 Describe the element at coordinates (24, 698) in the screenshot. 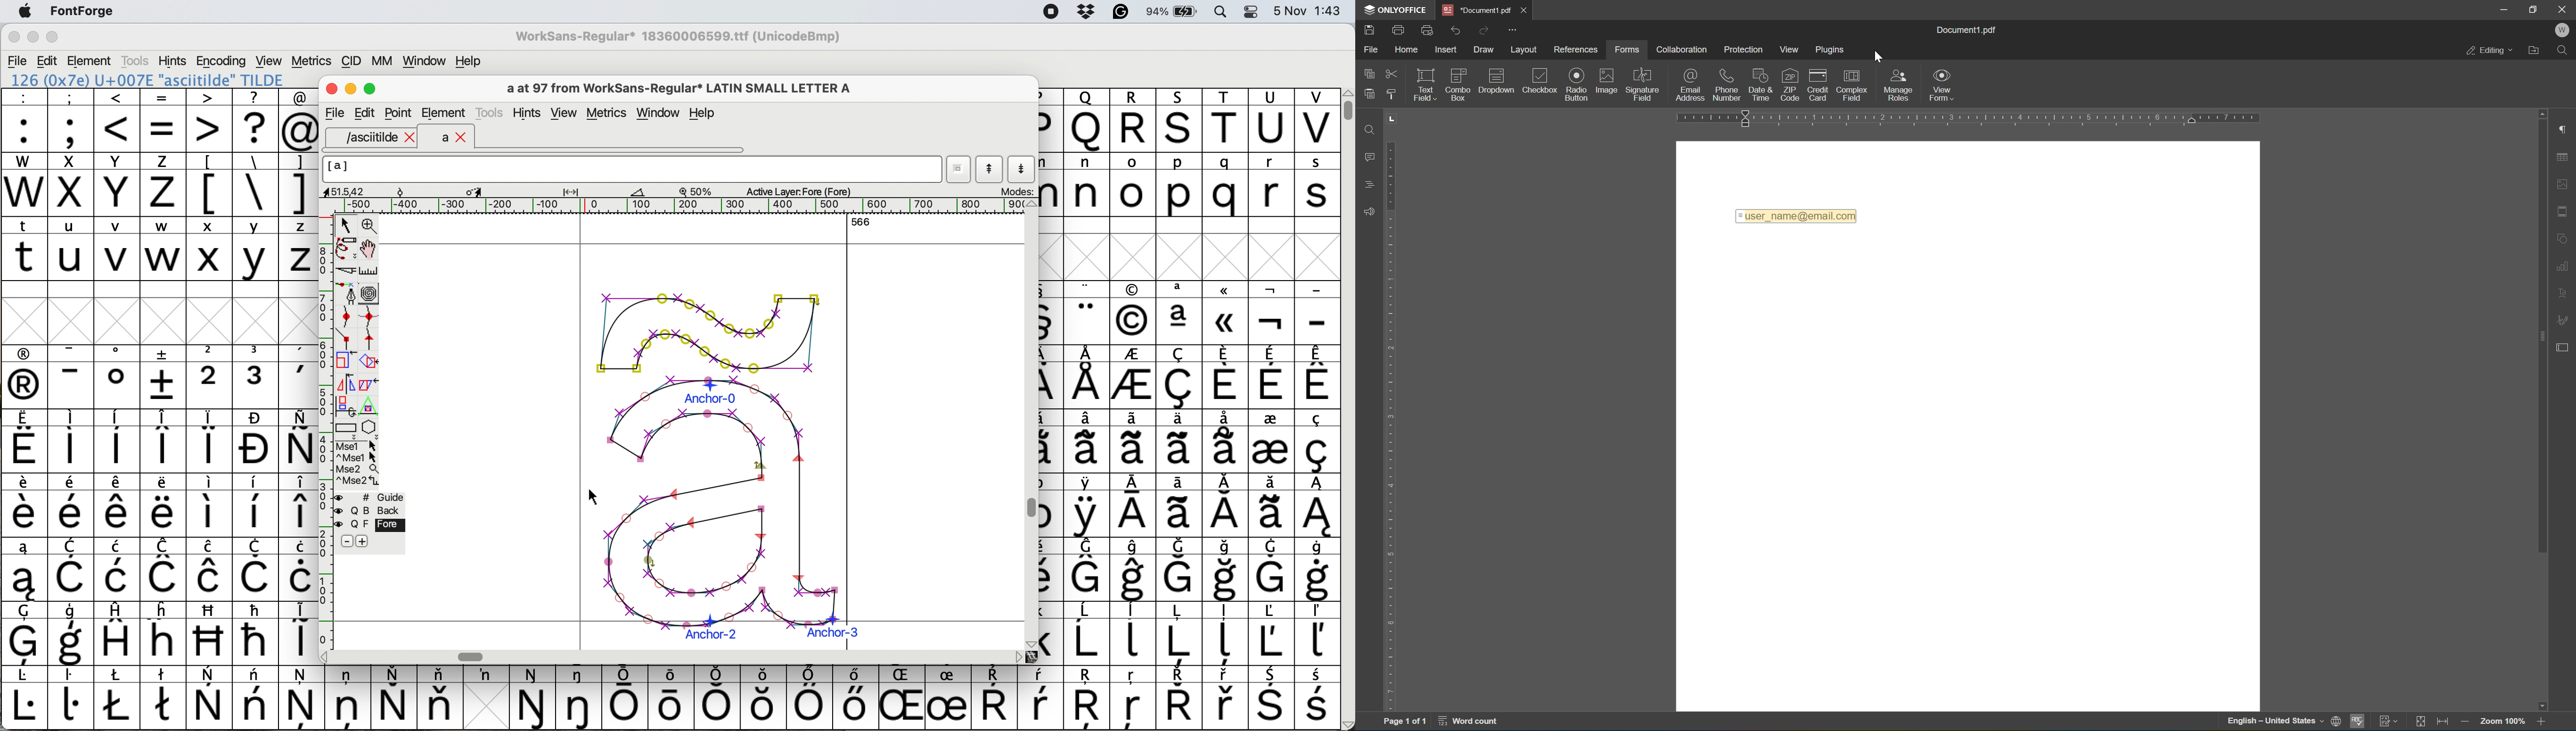

I see `symbol` at that location.